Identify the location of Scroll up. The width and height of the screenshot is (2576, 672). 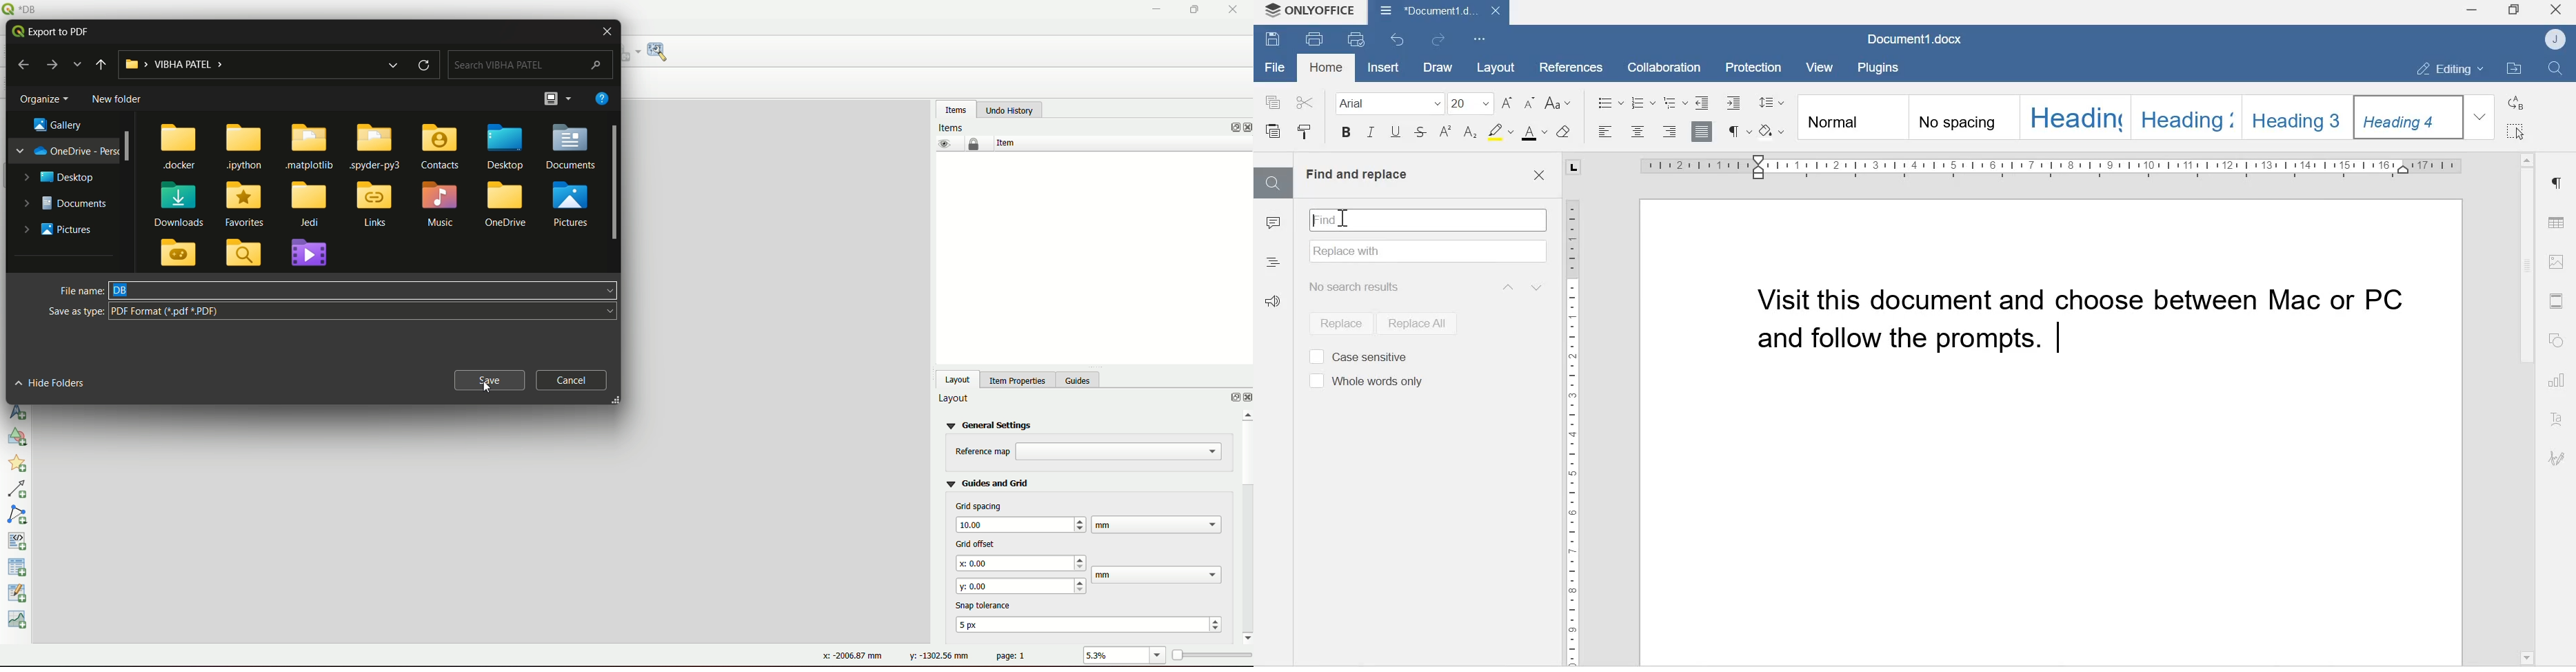
(2526, 156).